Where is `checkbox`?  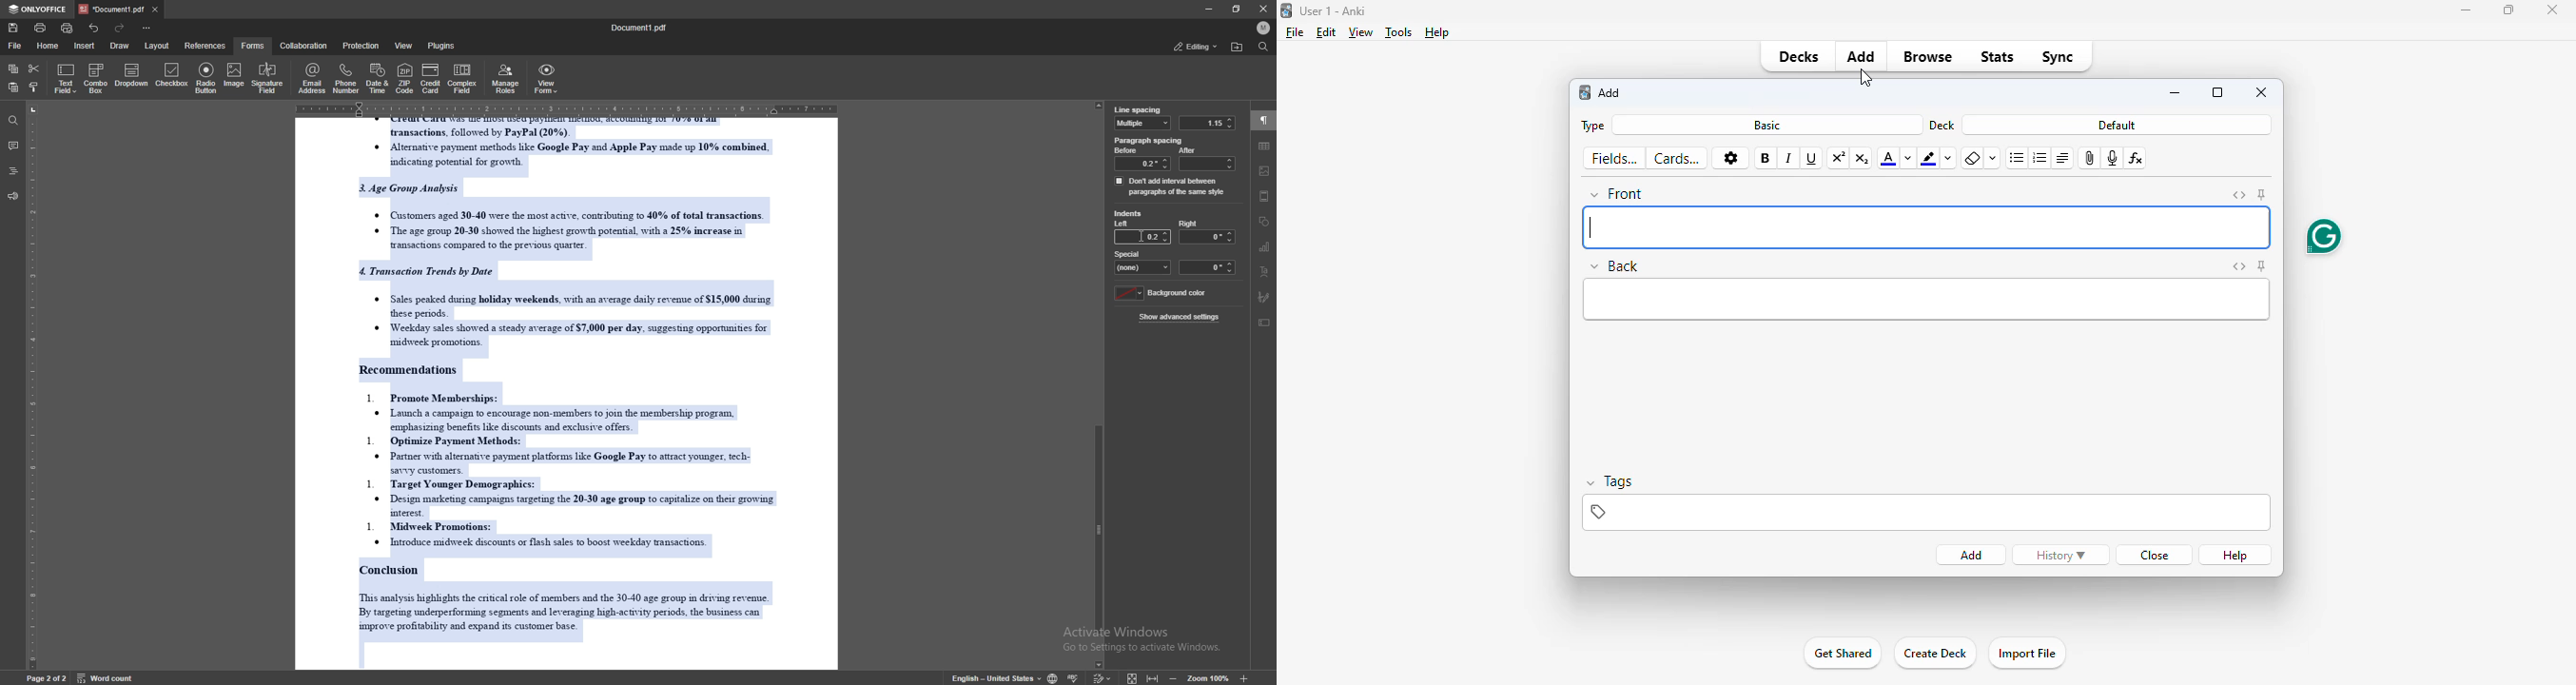 checkbox is located at coordinates (173, 76).